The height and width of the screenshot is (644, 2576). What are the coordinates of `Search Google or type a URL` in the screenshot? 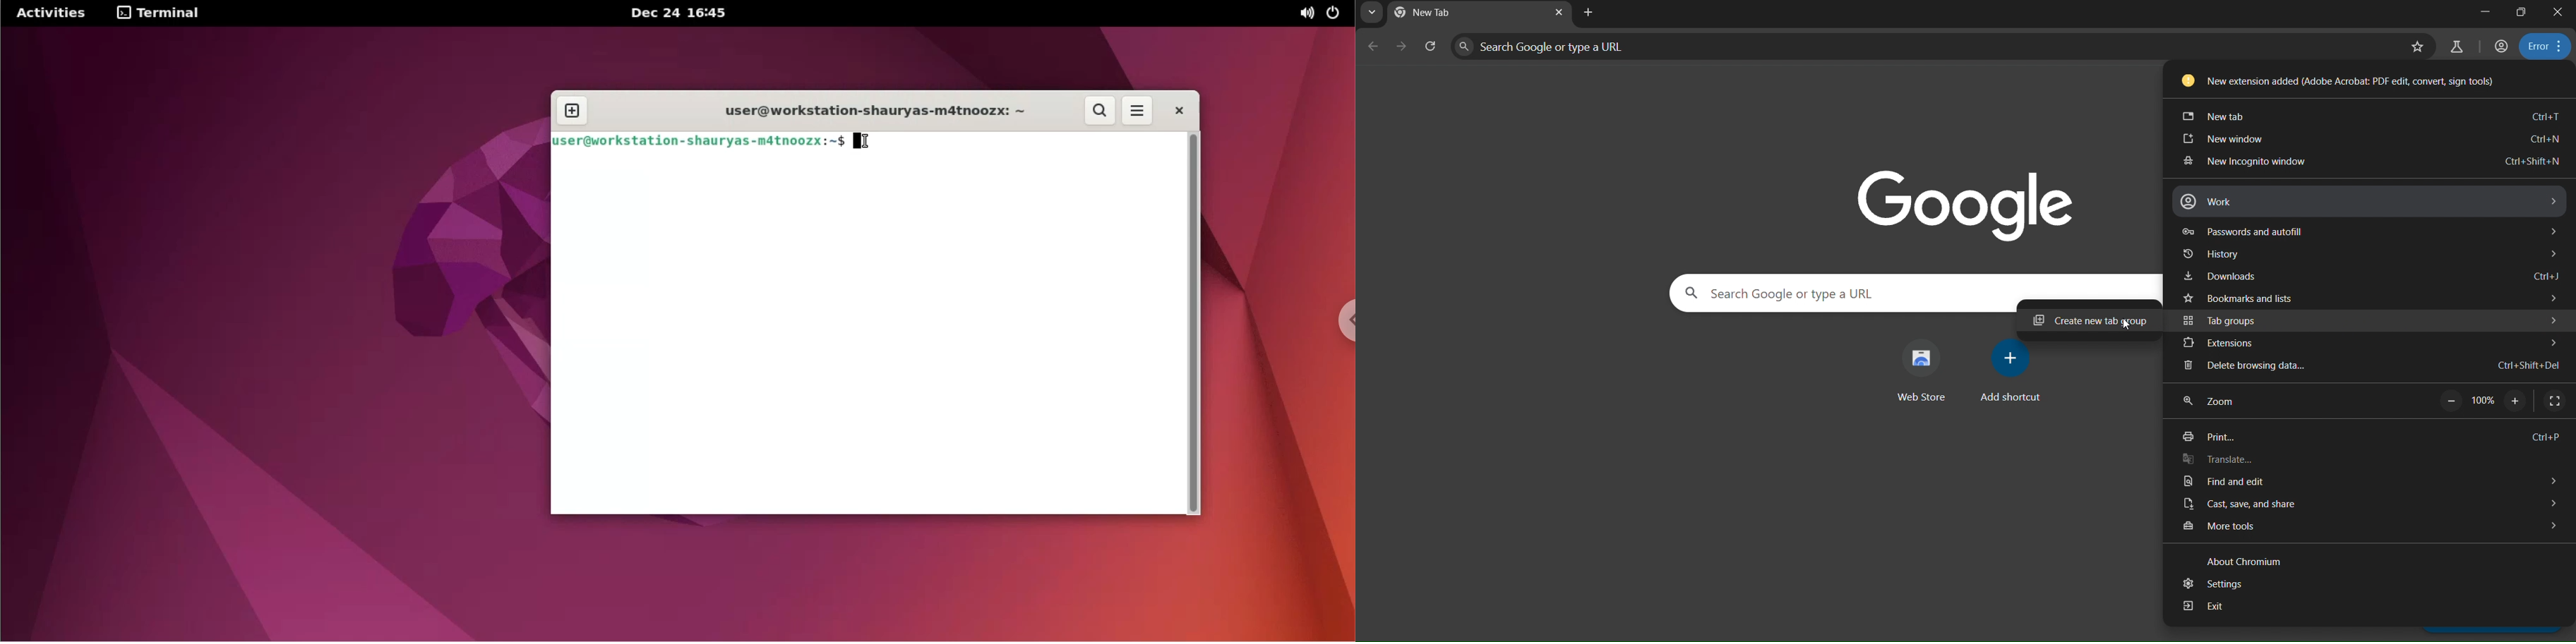 It's located at (1551, 48).